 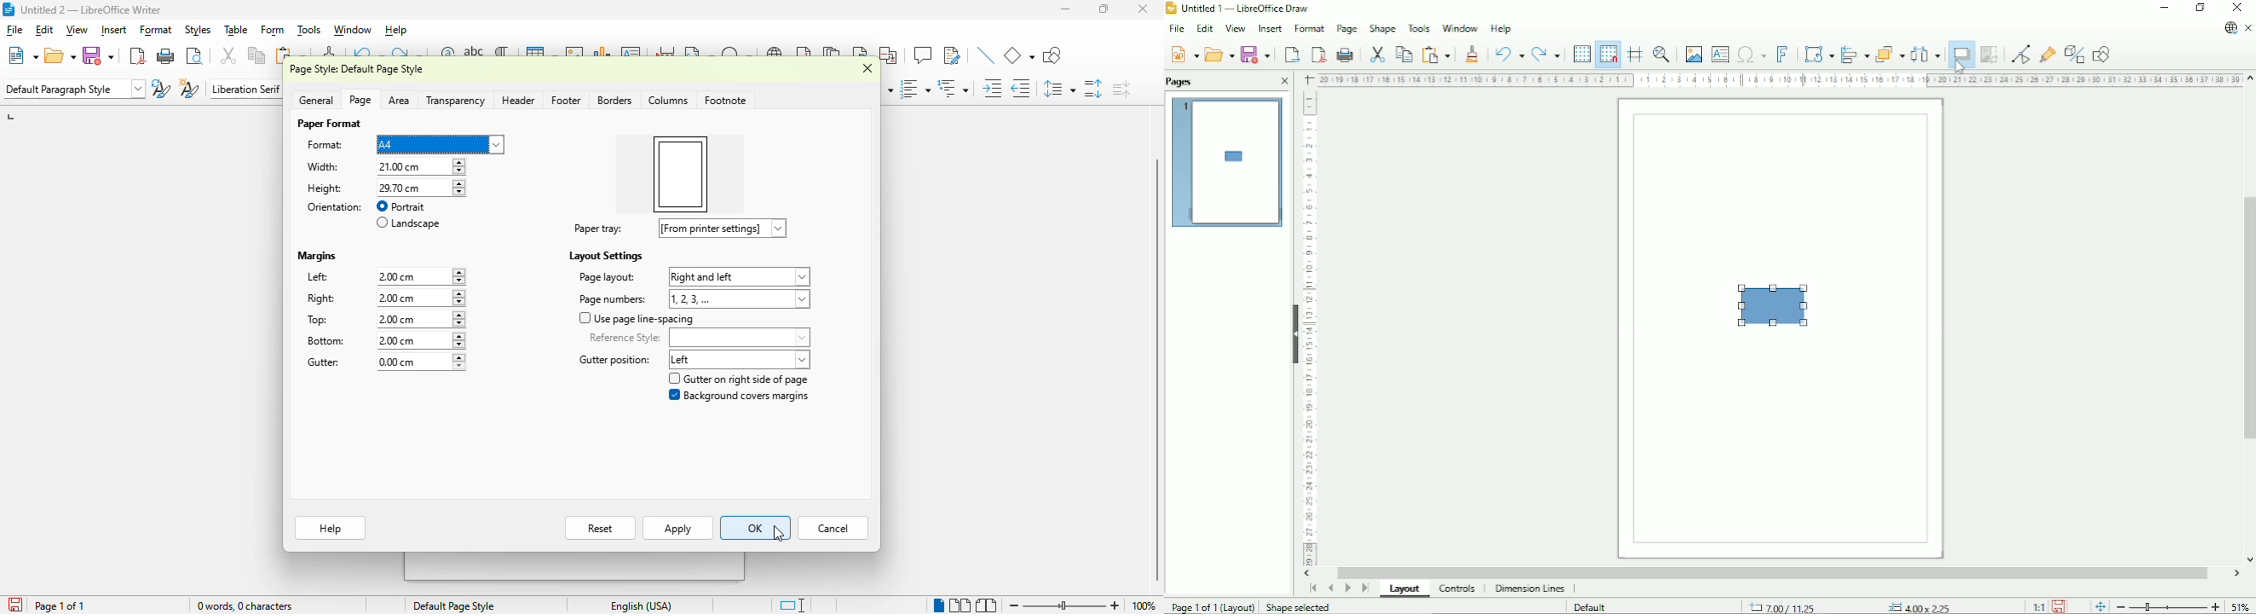 I want to click on zoom out, so click(x=1016, y=605).